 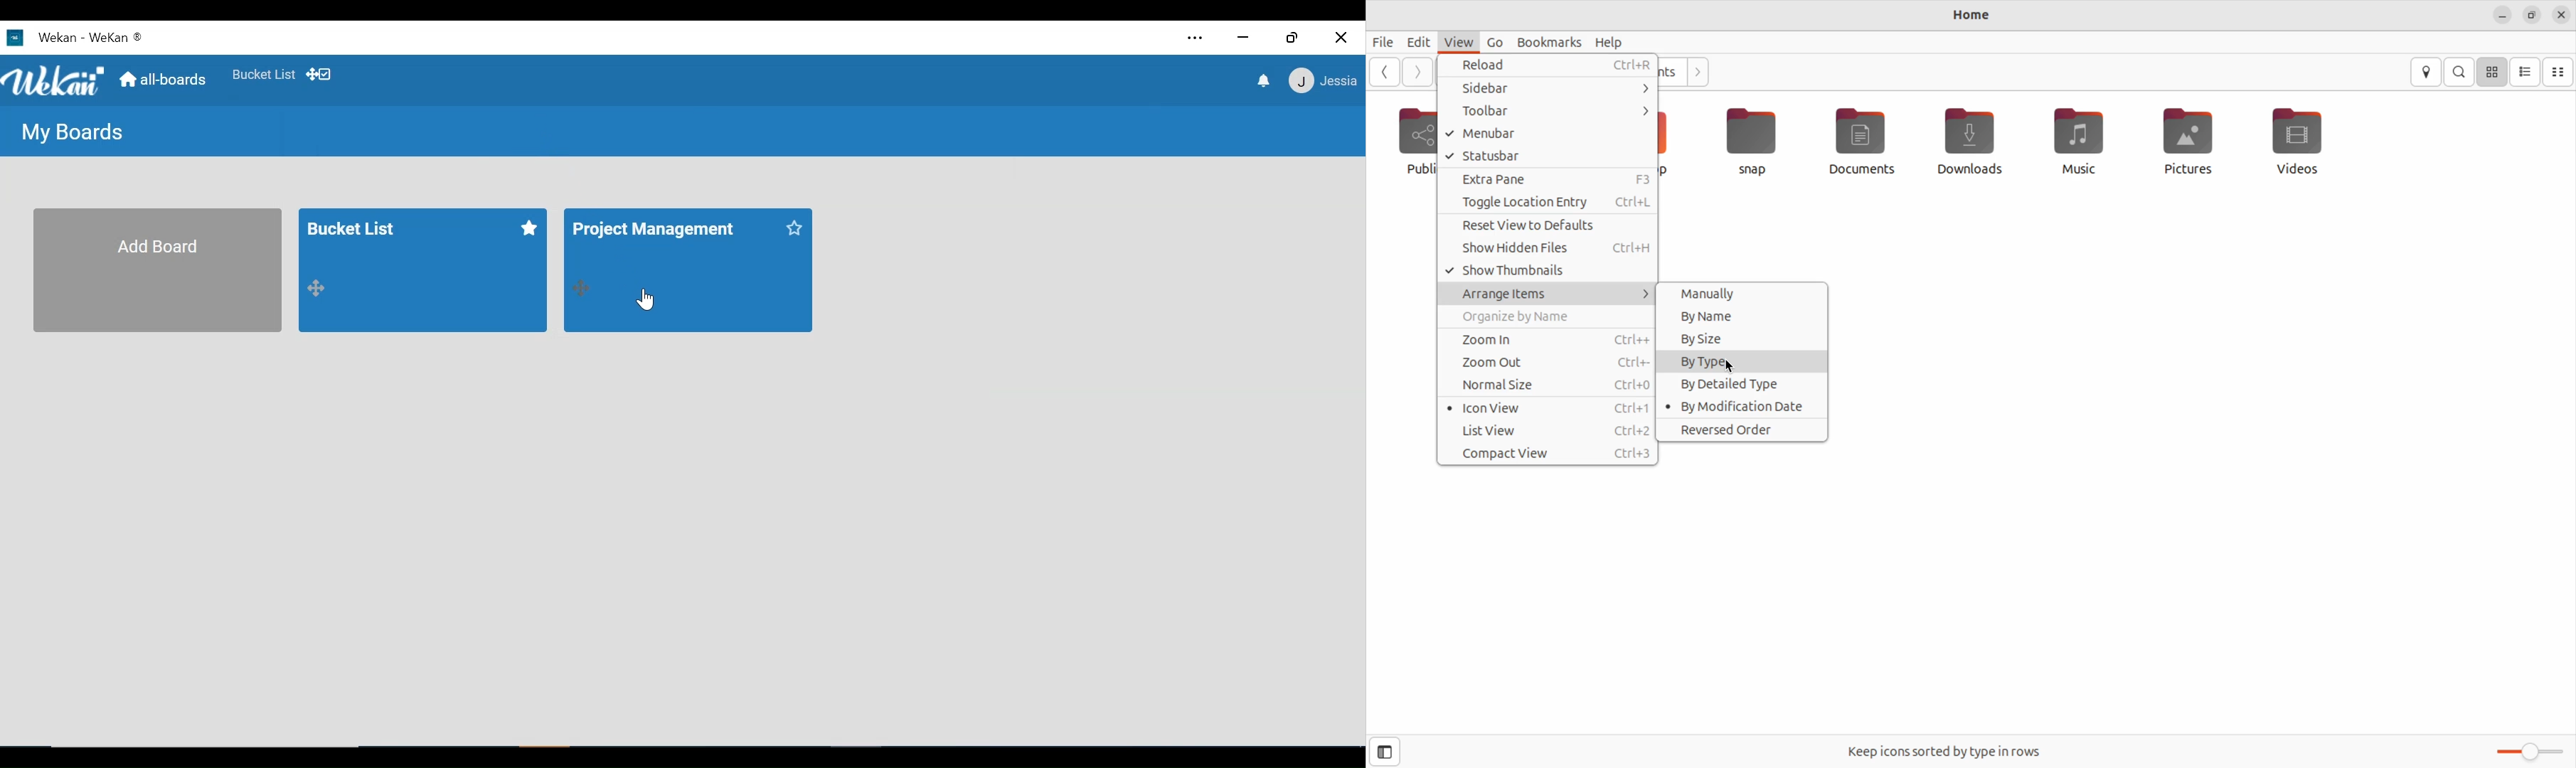 What do you see at coordinates (1294, 37) in the screenshot?
I see `Restore` at bounding box center [1294, 37].